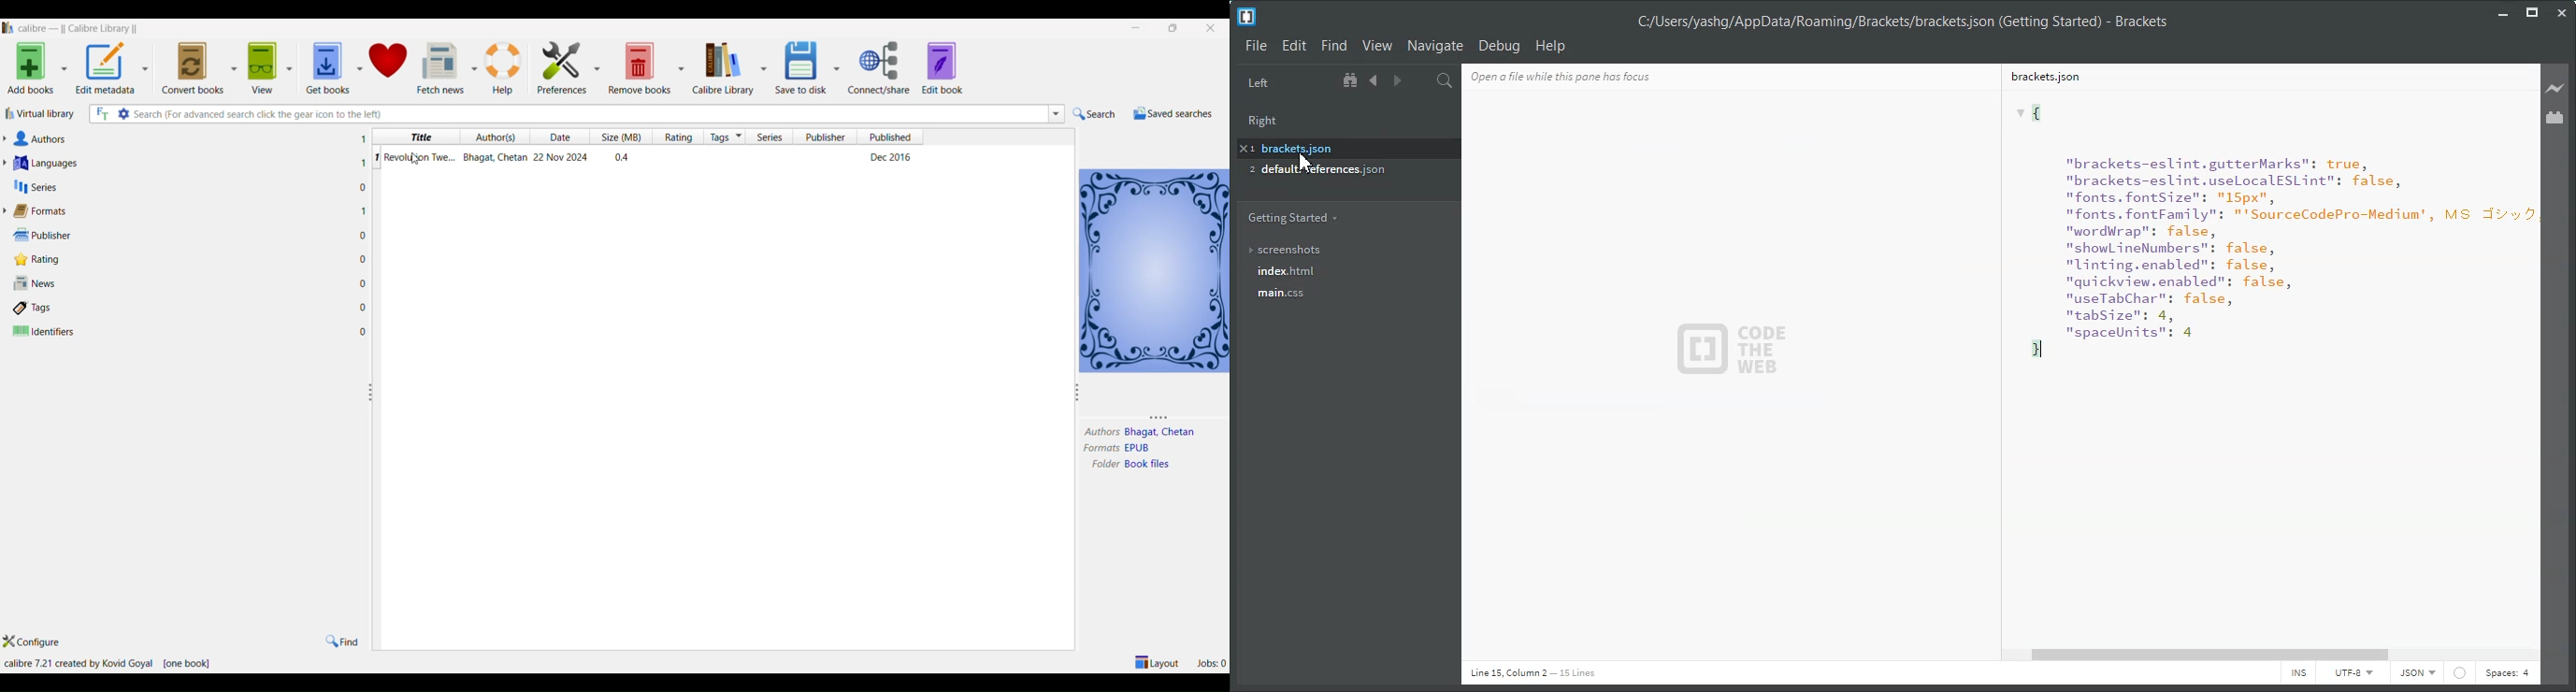 This screenshot has width=2576, height=700. I want to click on 0, so click(364, 236).